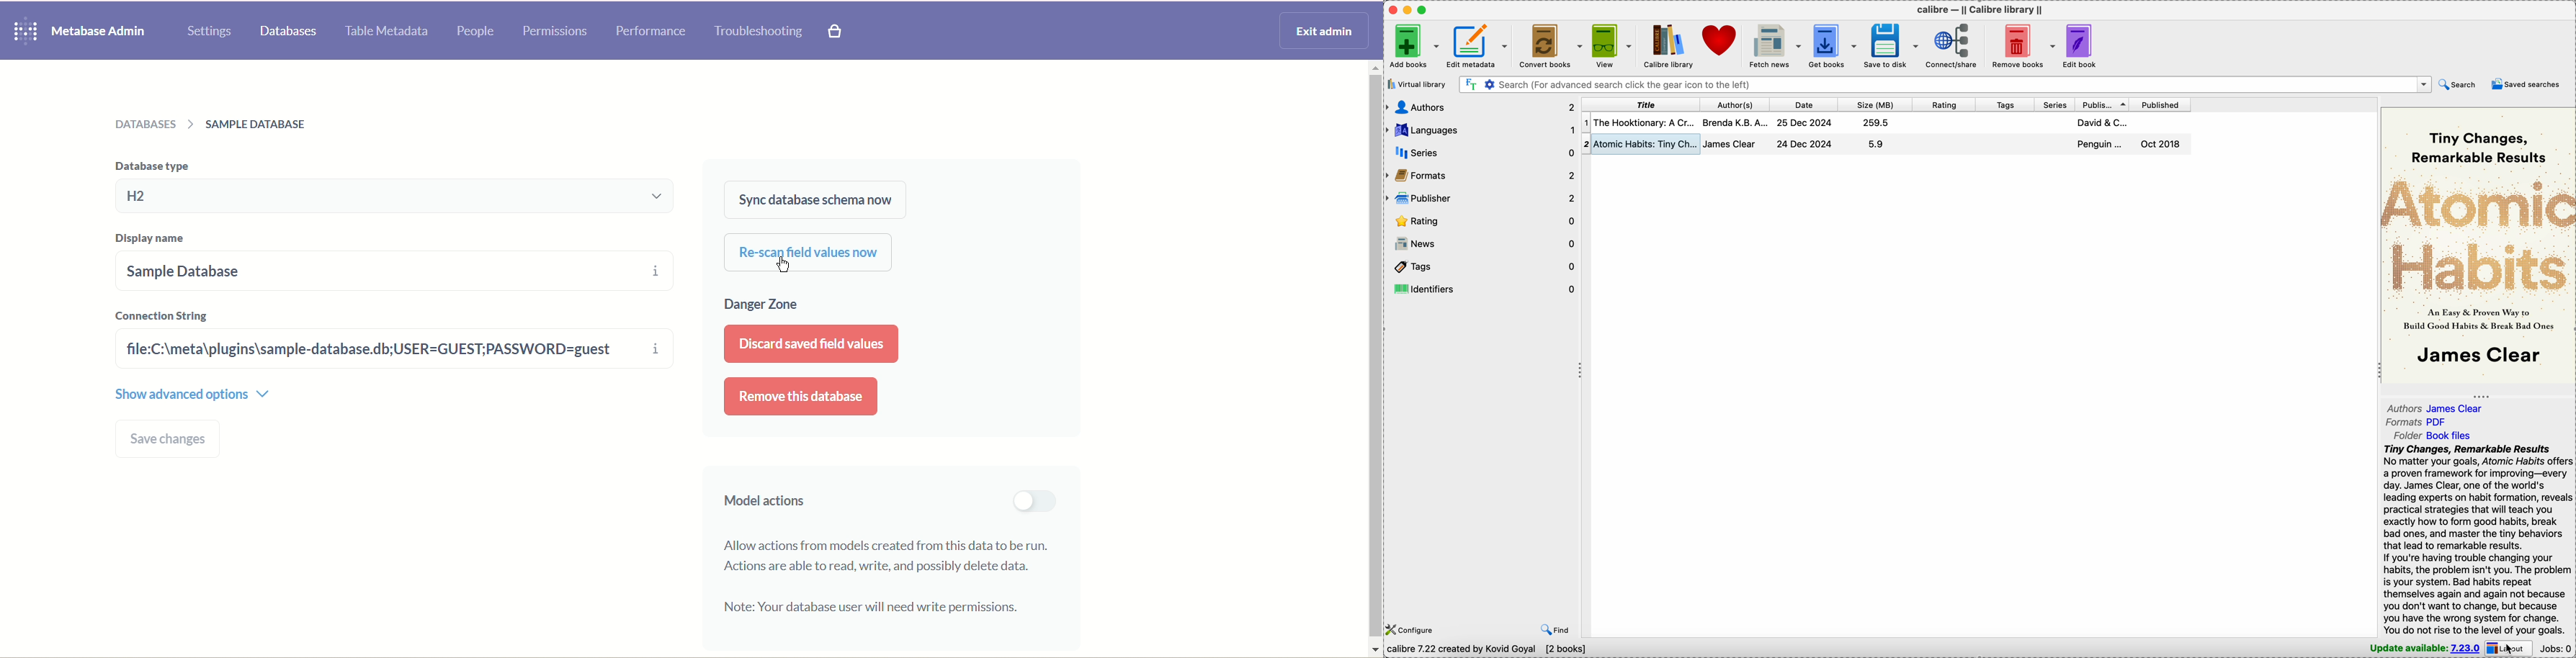 This screenshot has width=2576, height=672. I want to click on 25 Dec 2024, so click(1805, 122).